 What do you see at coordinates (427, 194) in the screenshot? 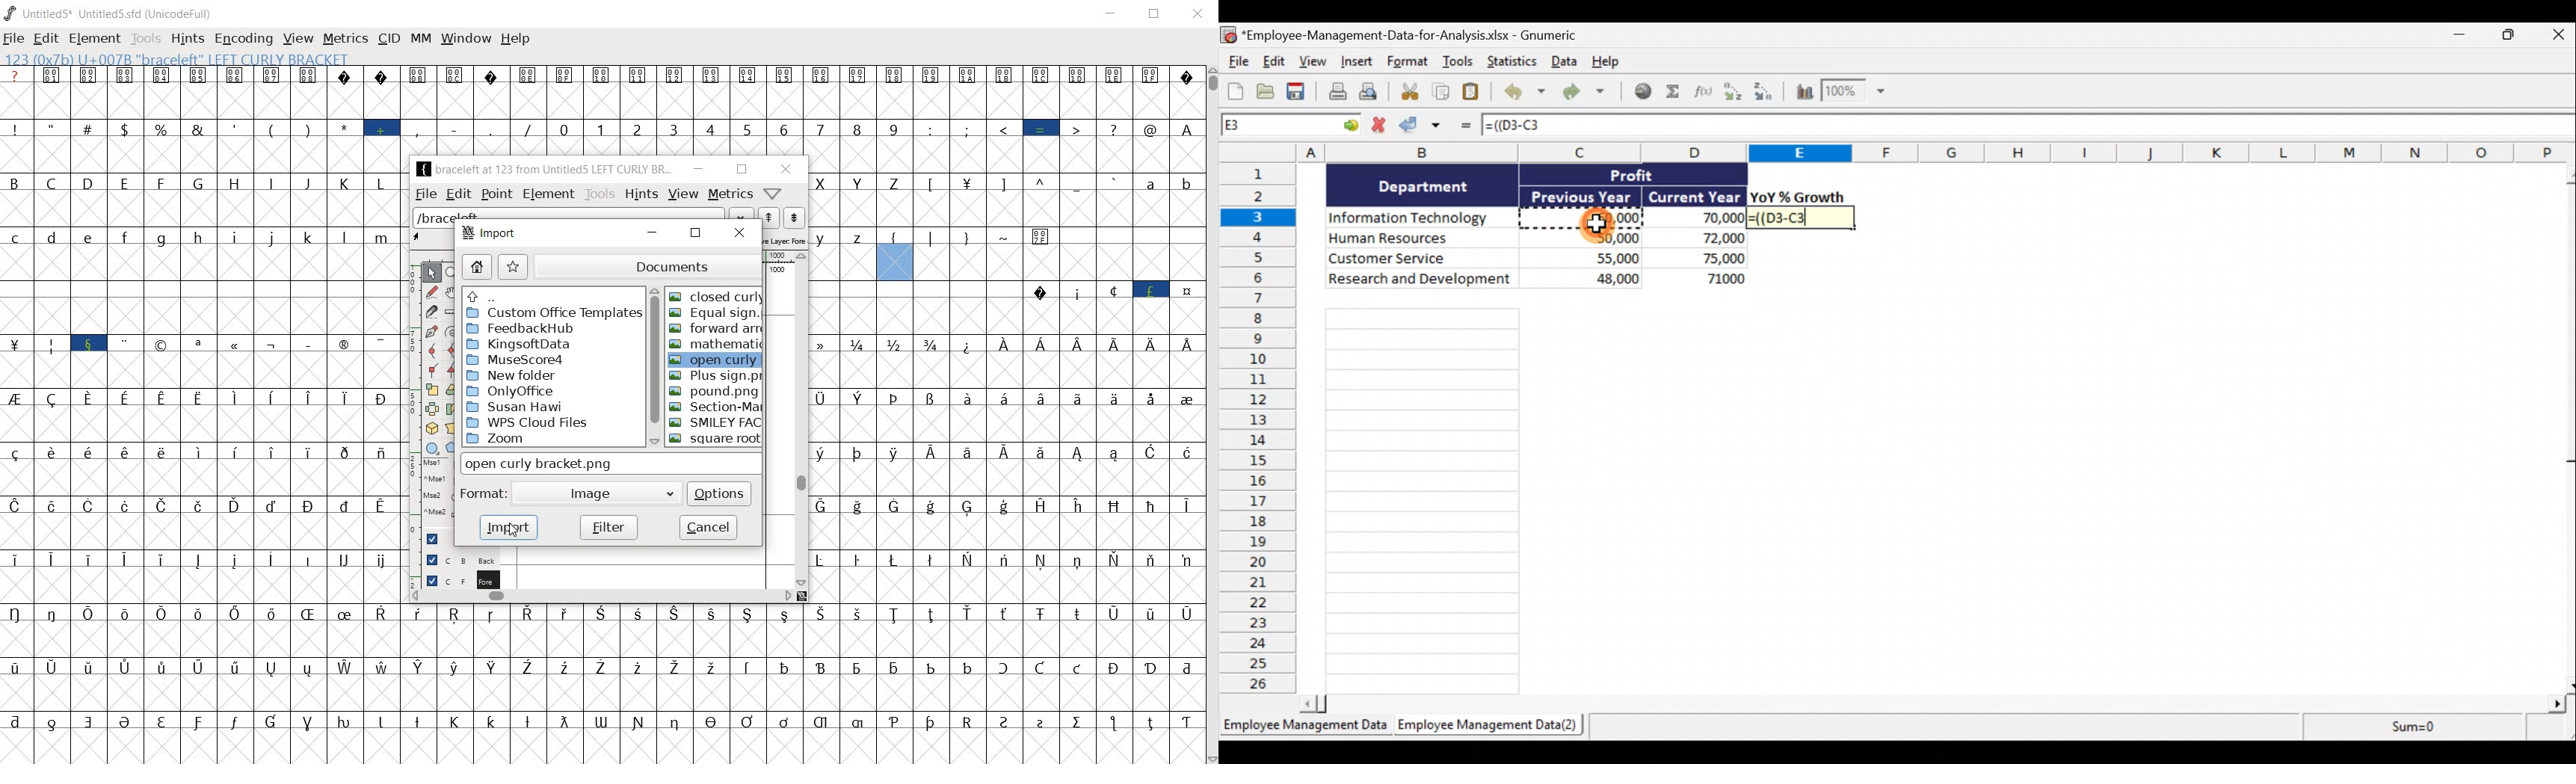
I see `file` at bounding box center [427, 194].